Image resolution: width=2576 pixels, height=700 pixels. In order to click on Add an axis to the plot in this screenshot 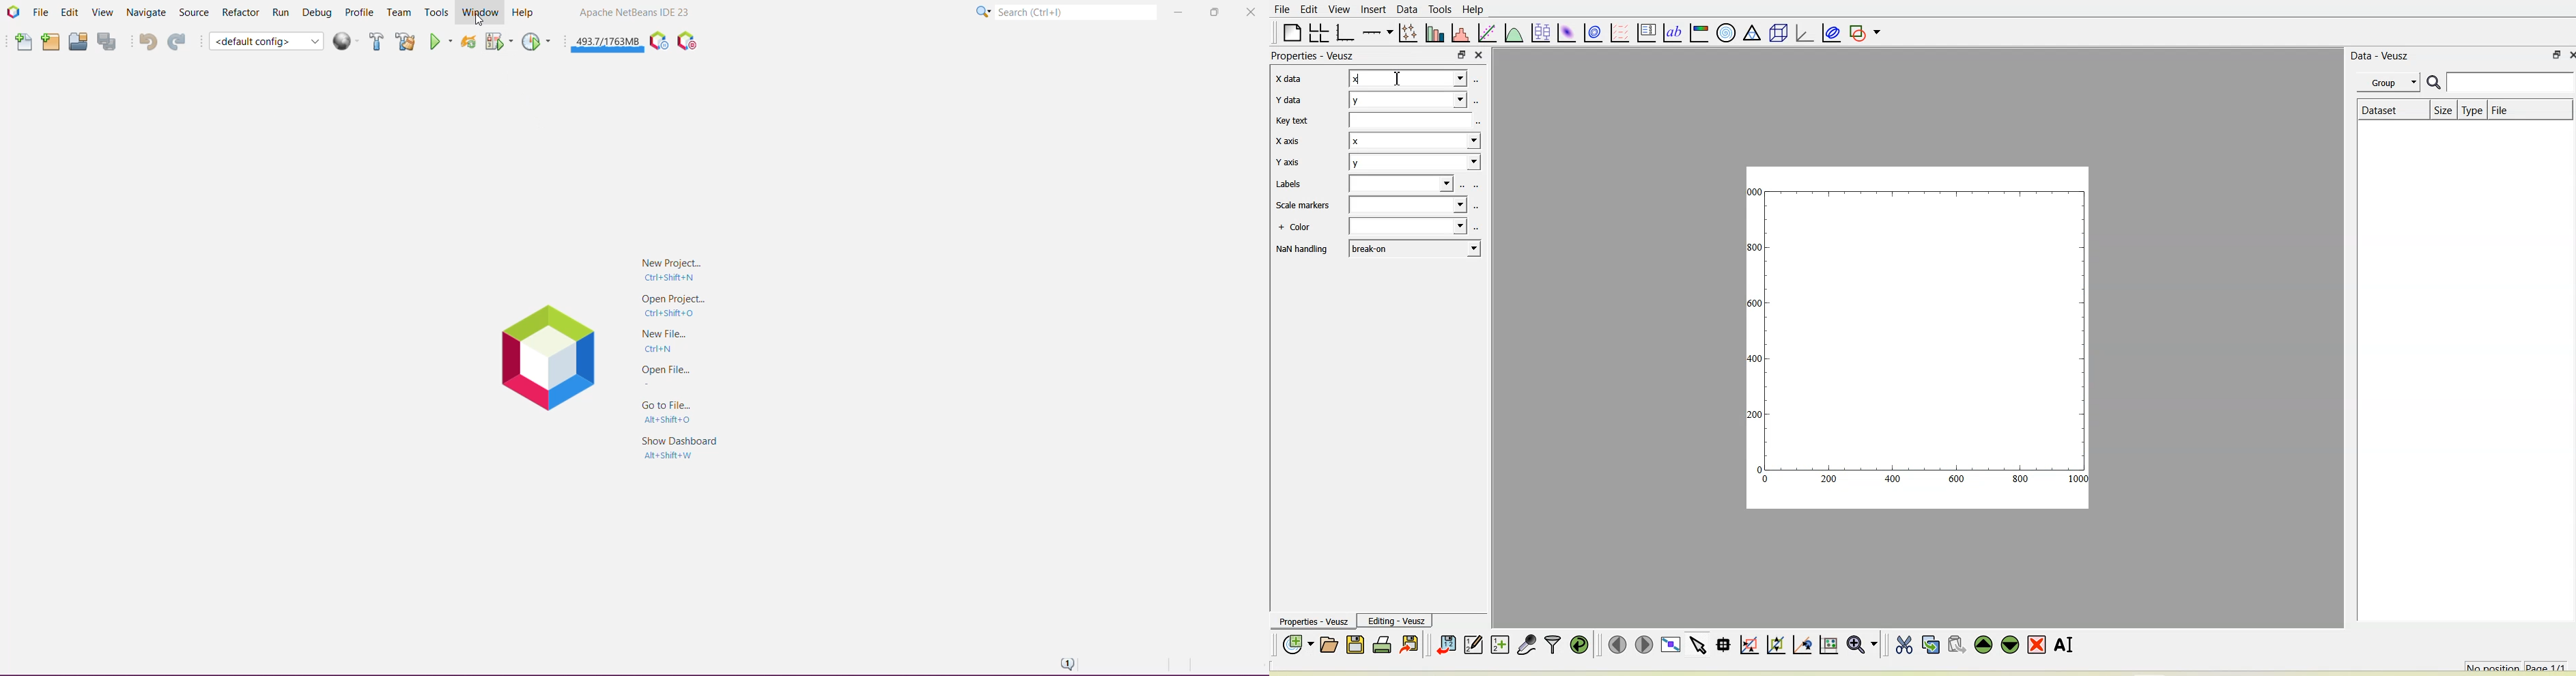, I will do `click(1376, 32)`.